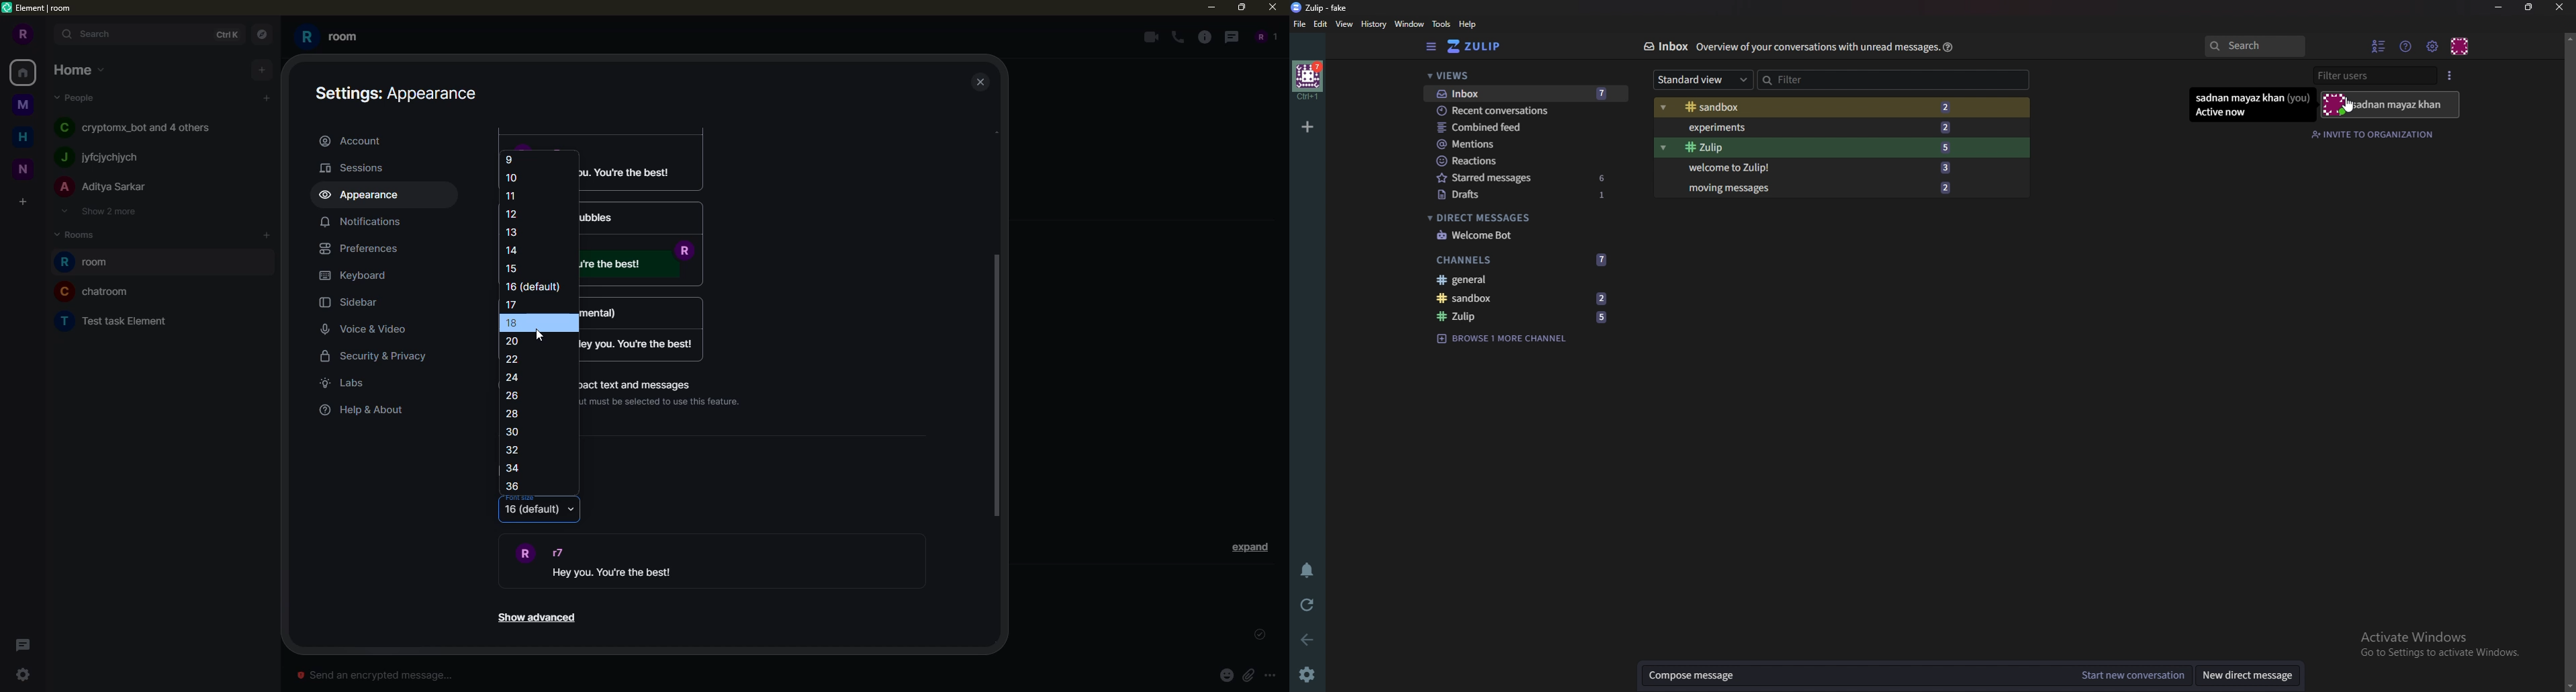 This screenshot has width=2576, height=700. I want to click on Inbox, so click(1527, 94).